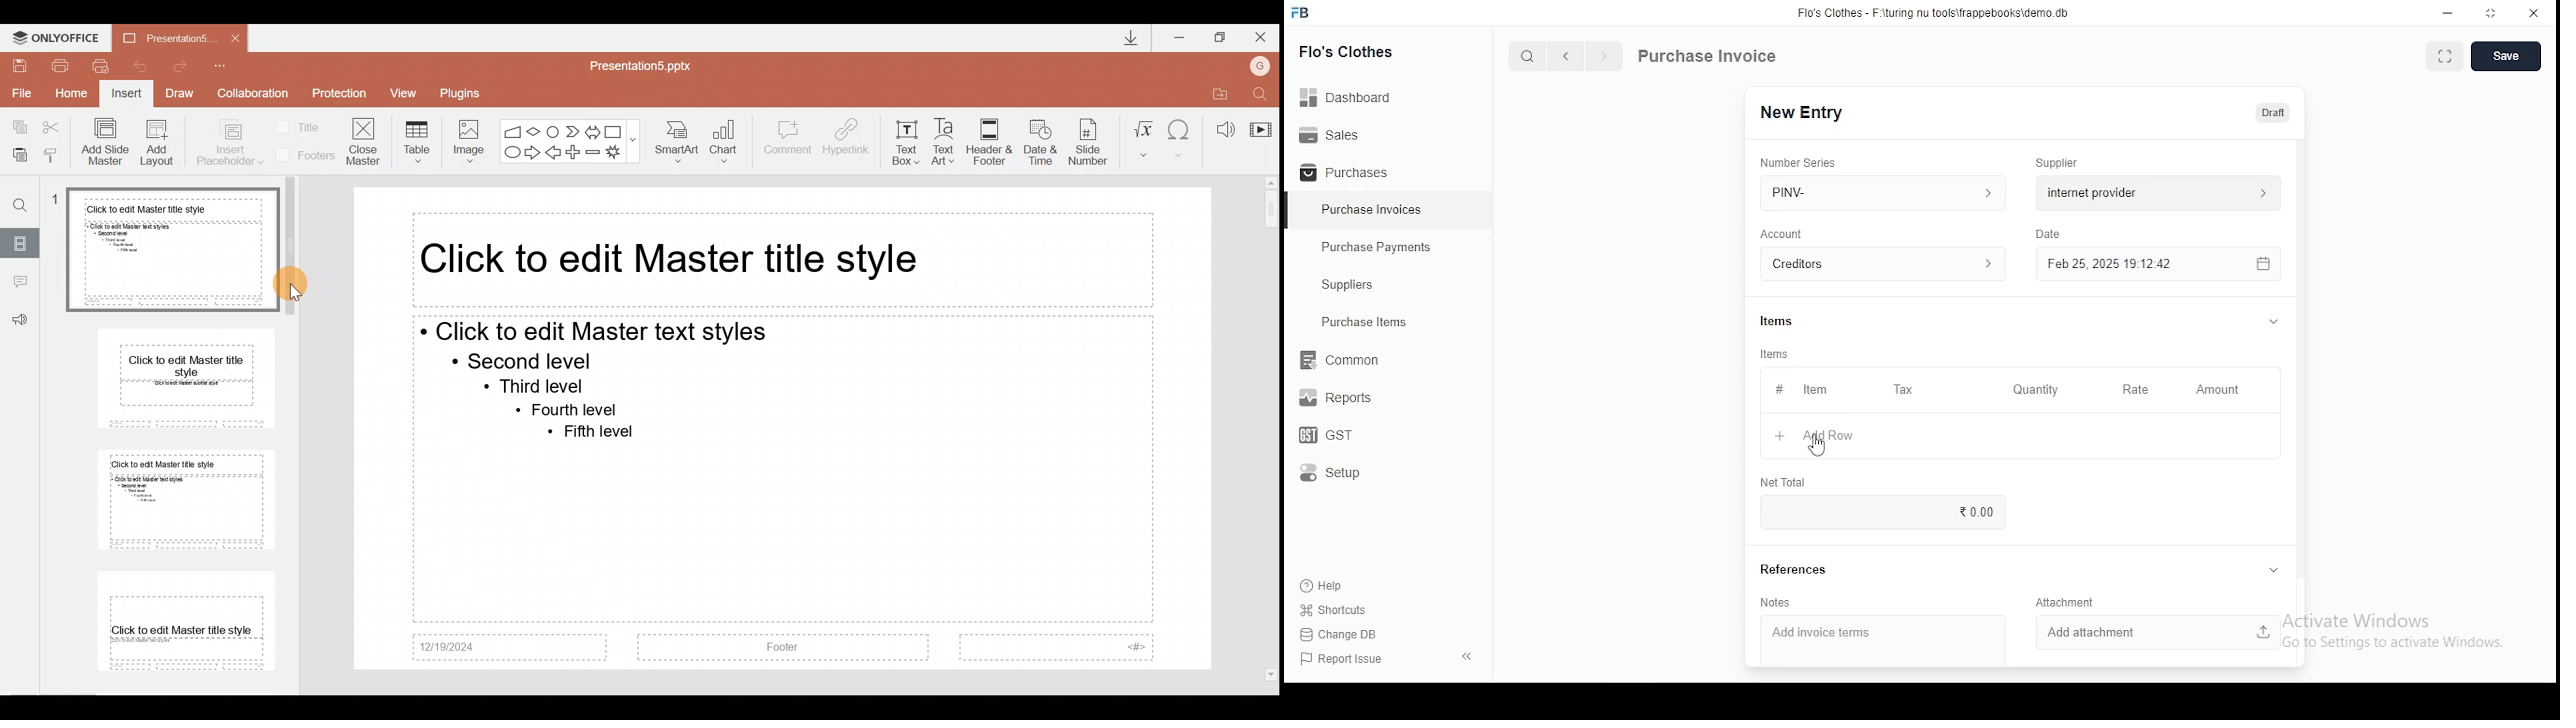 This screenshot has height=728, width=2576. What do you see at coordinates (1465, 655) in the screenshot?
I see `close pane` at bounding box center [1465, 655].